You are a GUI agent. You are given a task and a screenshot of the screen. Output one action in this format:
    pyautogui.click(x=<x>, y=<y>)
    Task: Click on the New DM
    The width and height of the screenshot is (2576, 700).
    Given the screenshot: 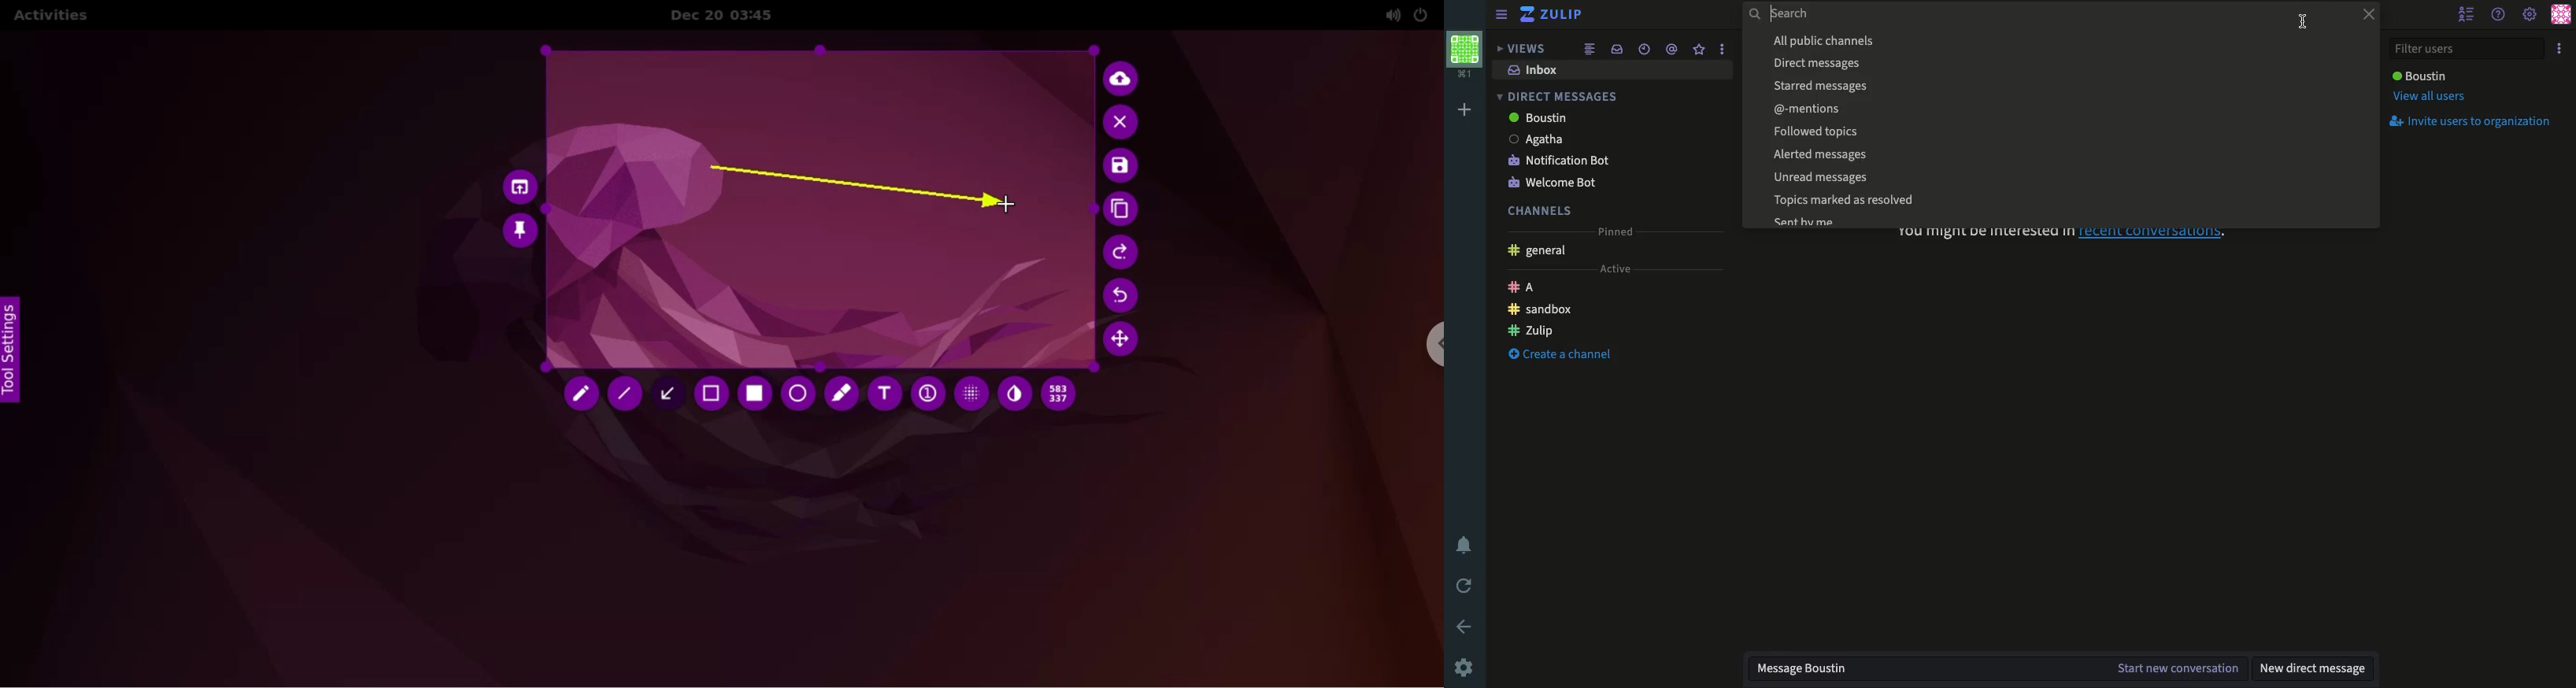 What is the action you would take?
    pyautogui.click(x=2314, y=667)
    